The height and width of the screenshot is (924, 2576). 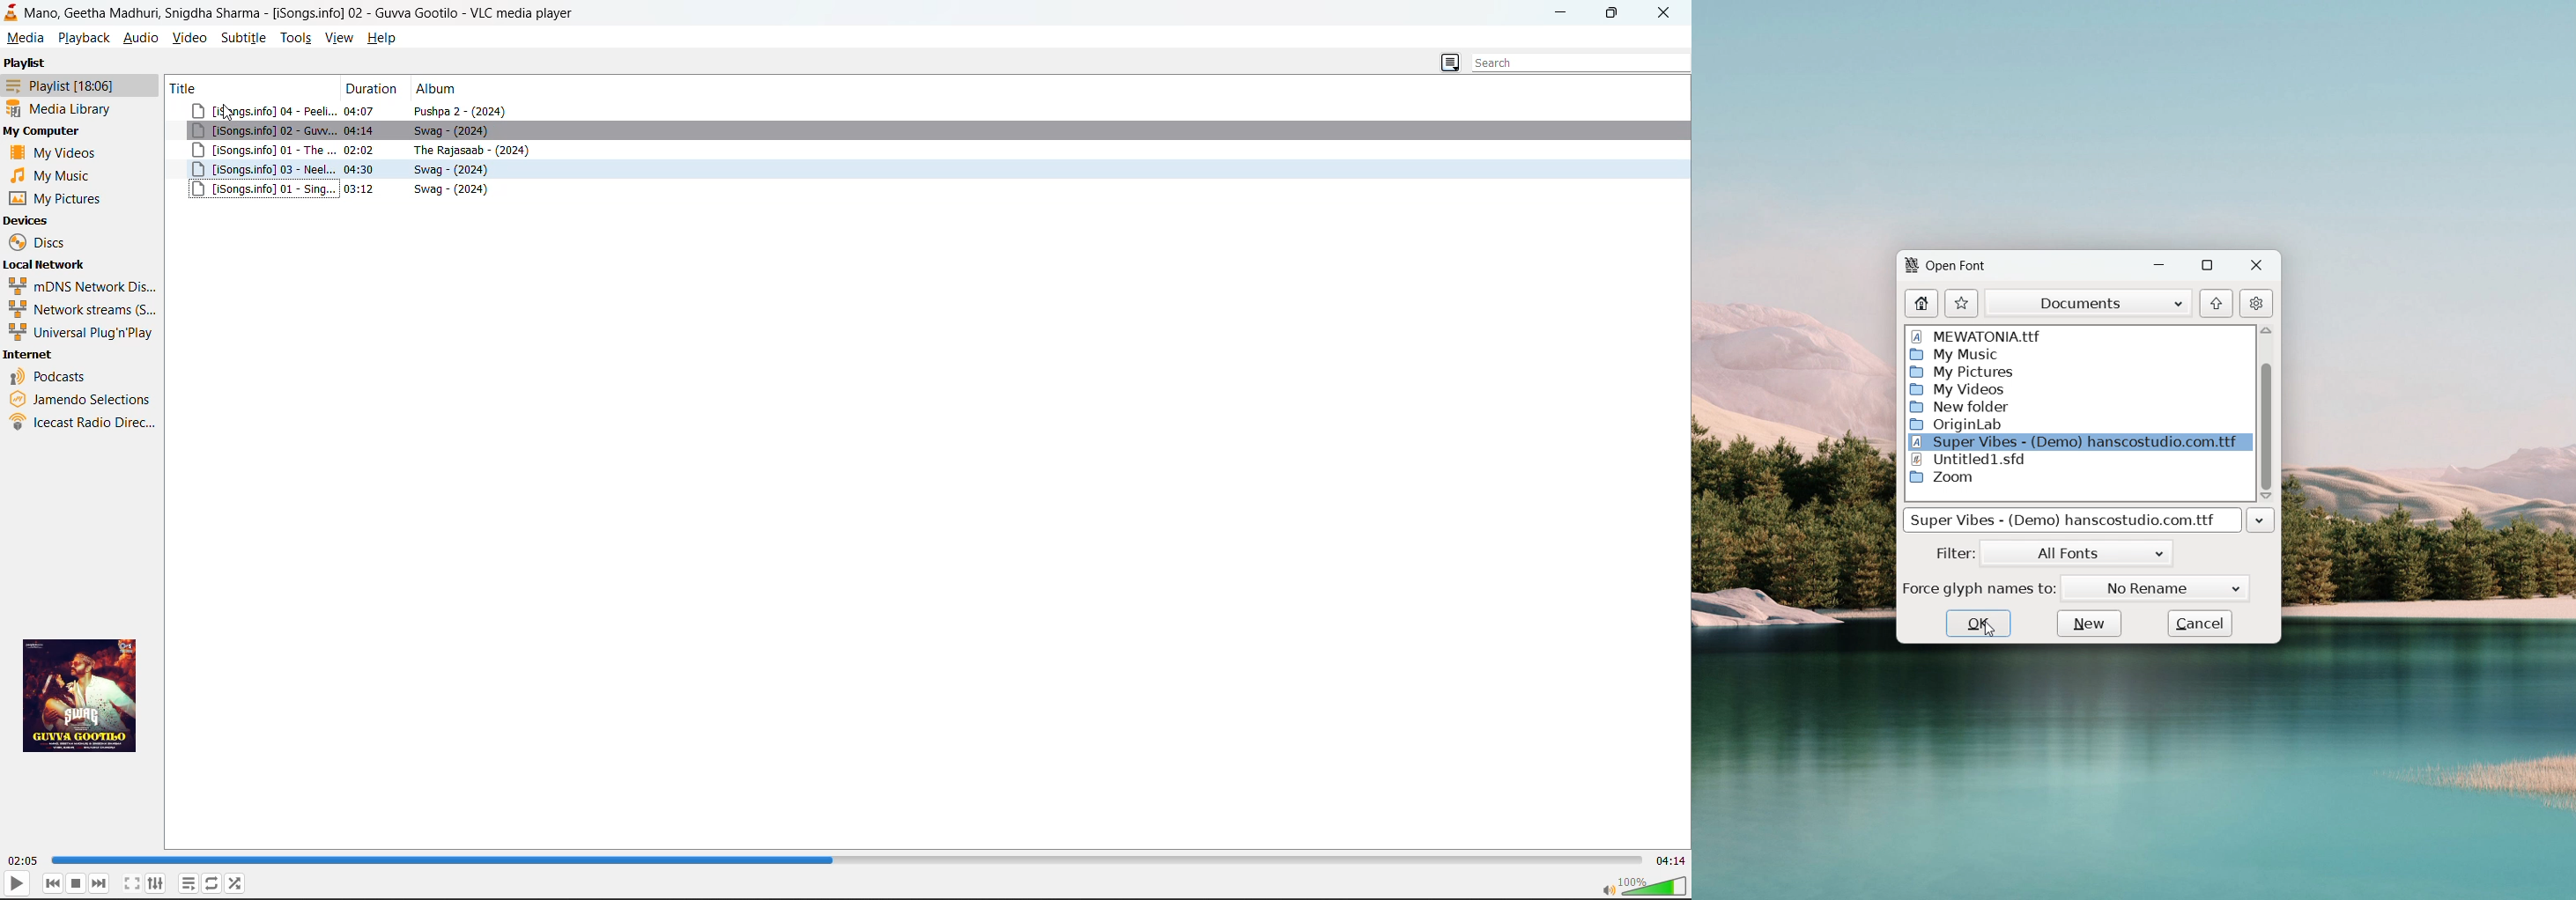 I want to click on music, so click(x=54, y=175).